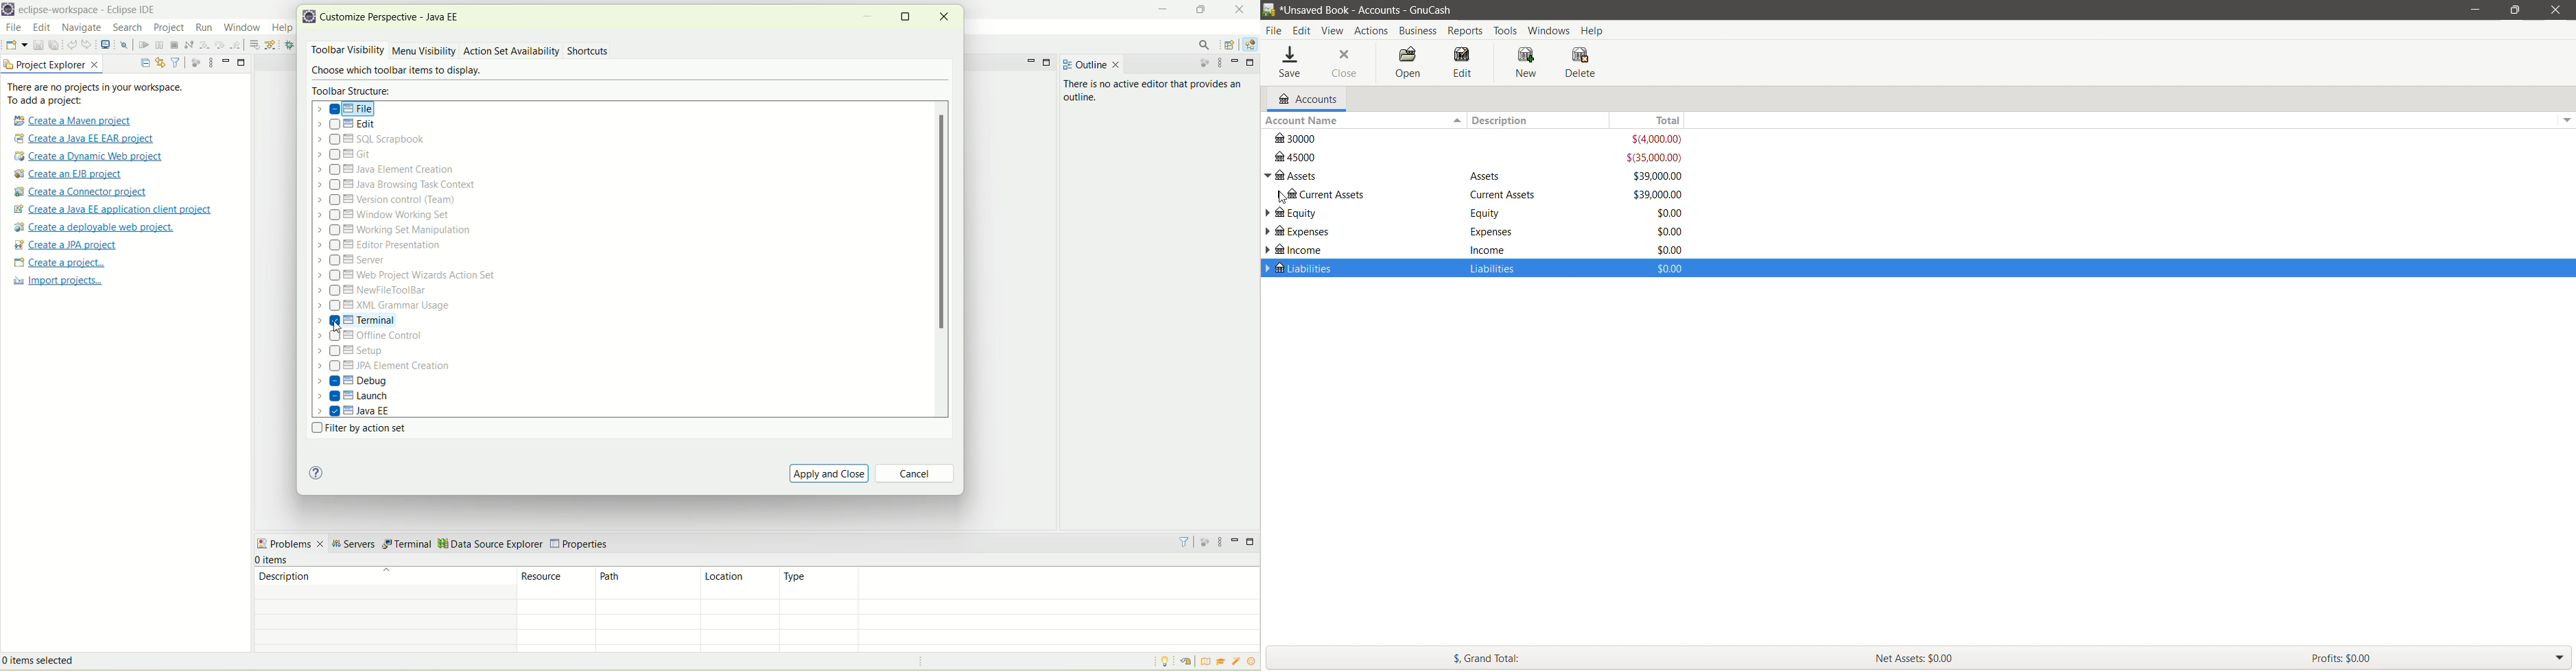 Image resolution: width=2576 pixels, height=672 pixels. What do you see at coordinates (1670, 231) in the screenshot?
I see `$0.00` at bounding box center [1670, 231].